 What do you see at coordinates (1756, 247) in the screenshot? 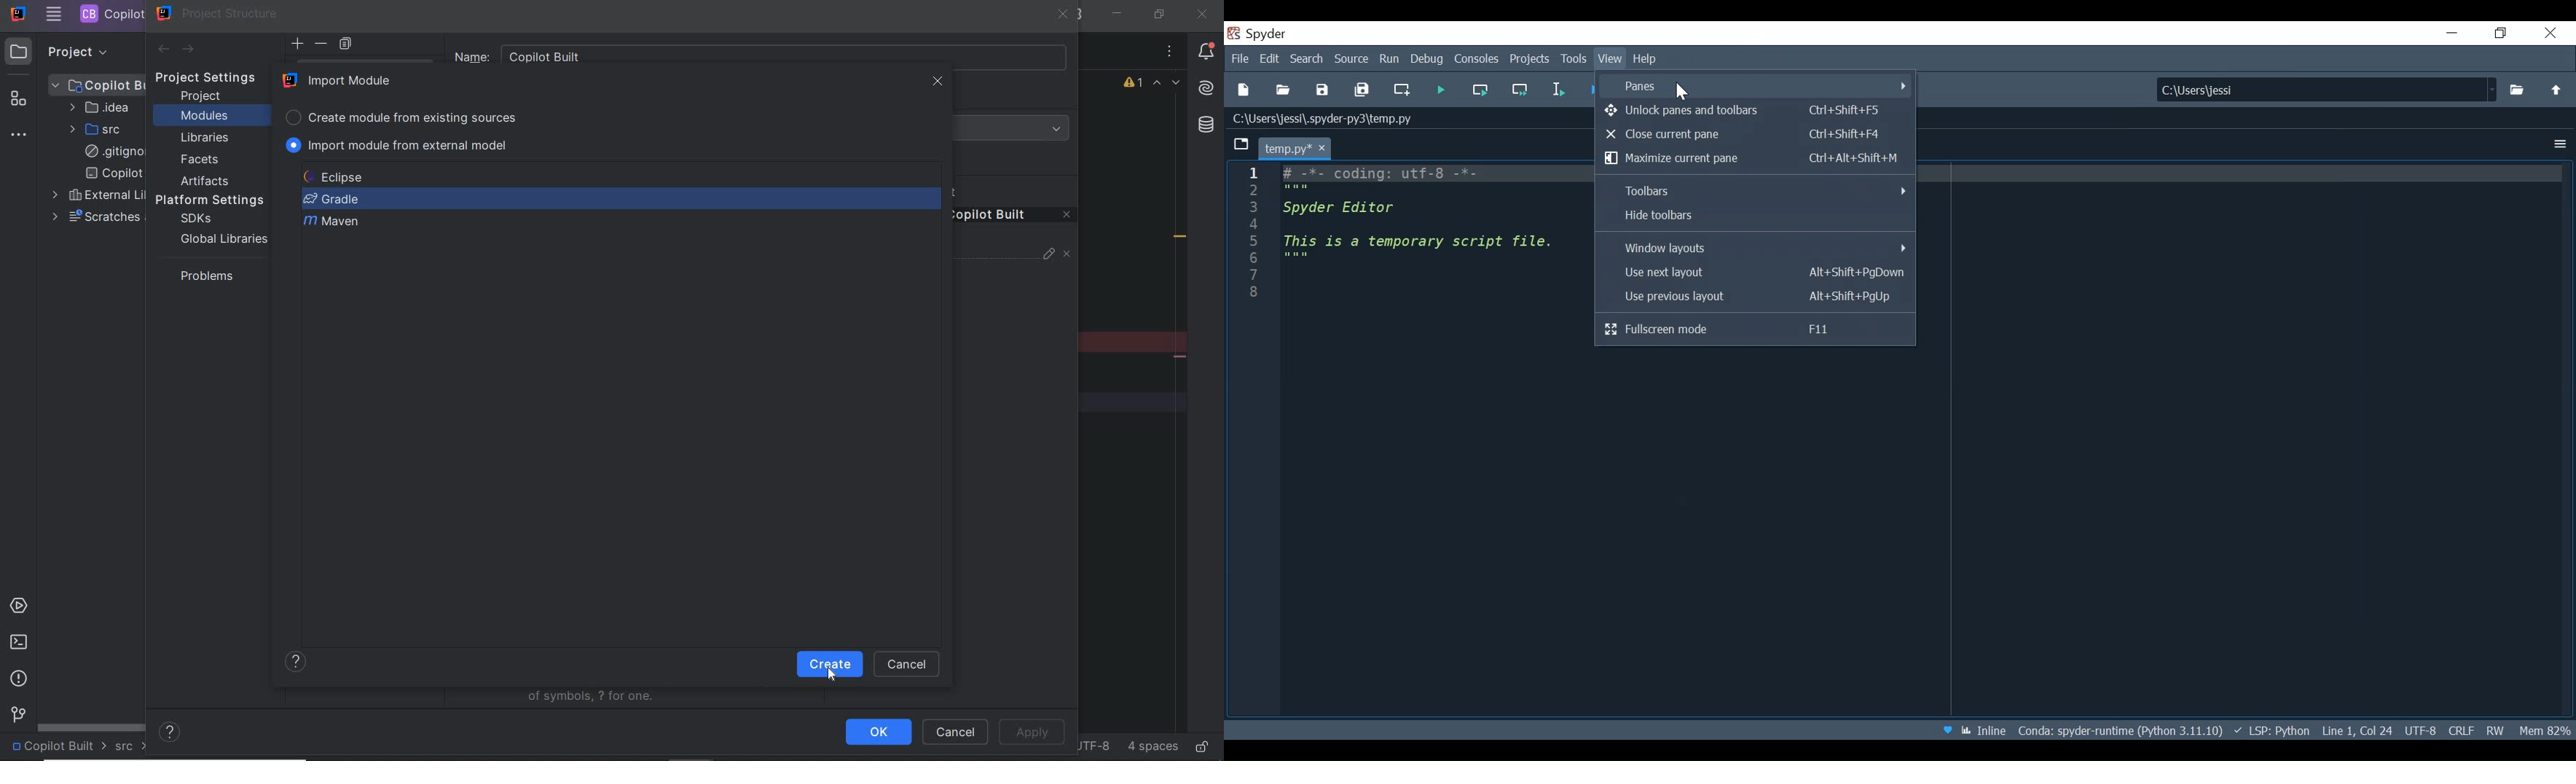
I see `Window layouts` at bounding box center [1756, 247].